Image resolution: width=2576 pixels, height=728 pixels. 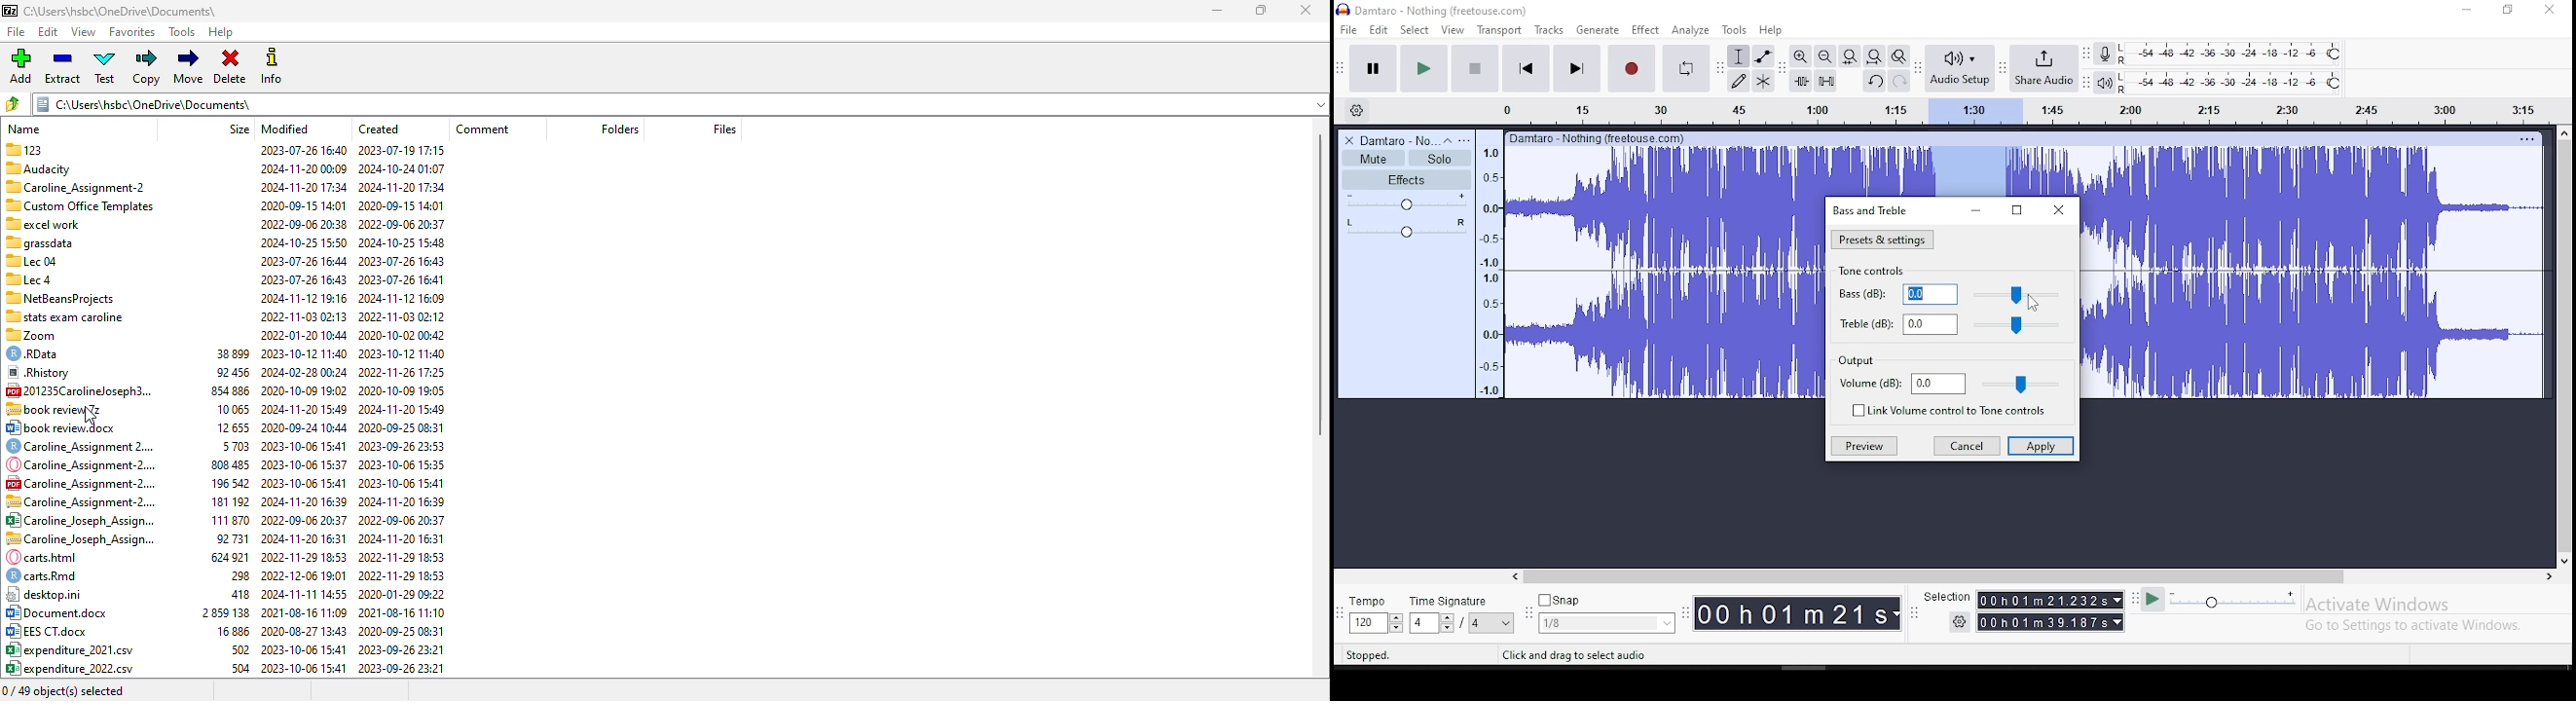 I want to click on vertical scroll bar, so click(x=2567, y=344).